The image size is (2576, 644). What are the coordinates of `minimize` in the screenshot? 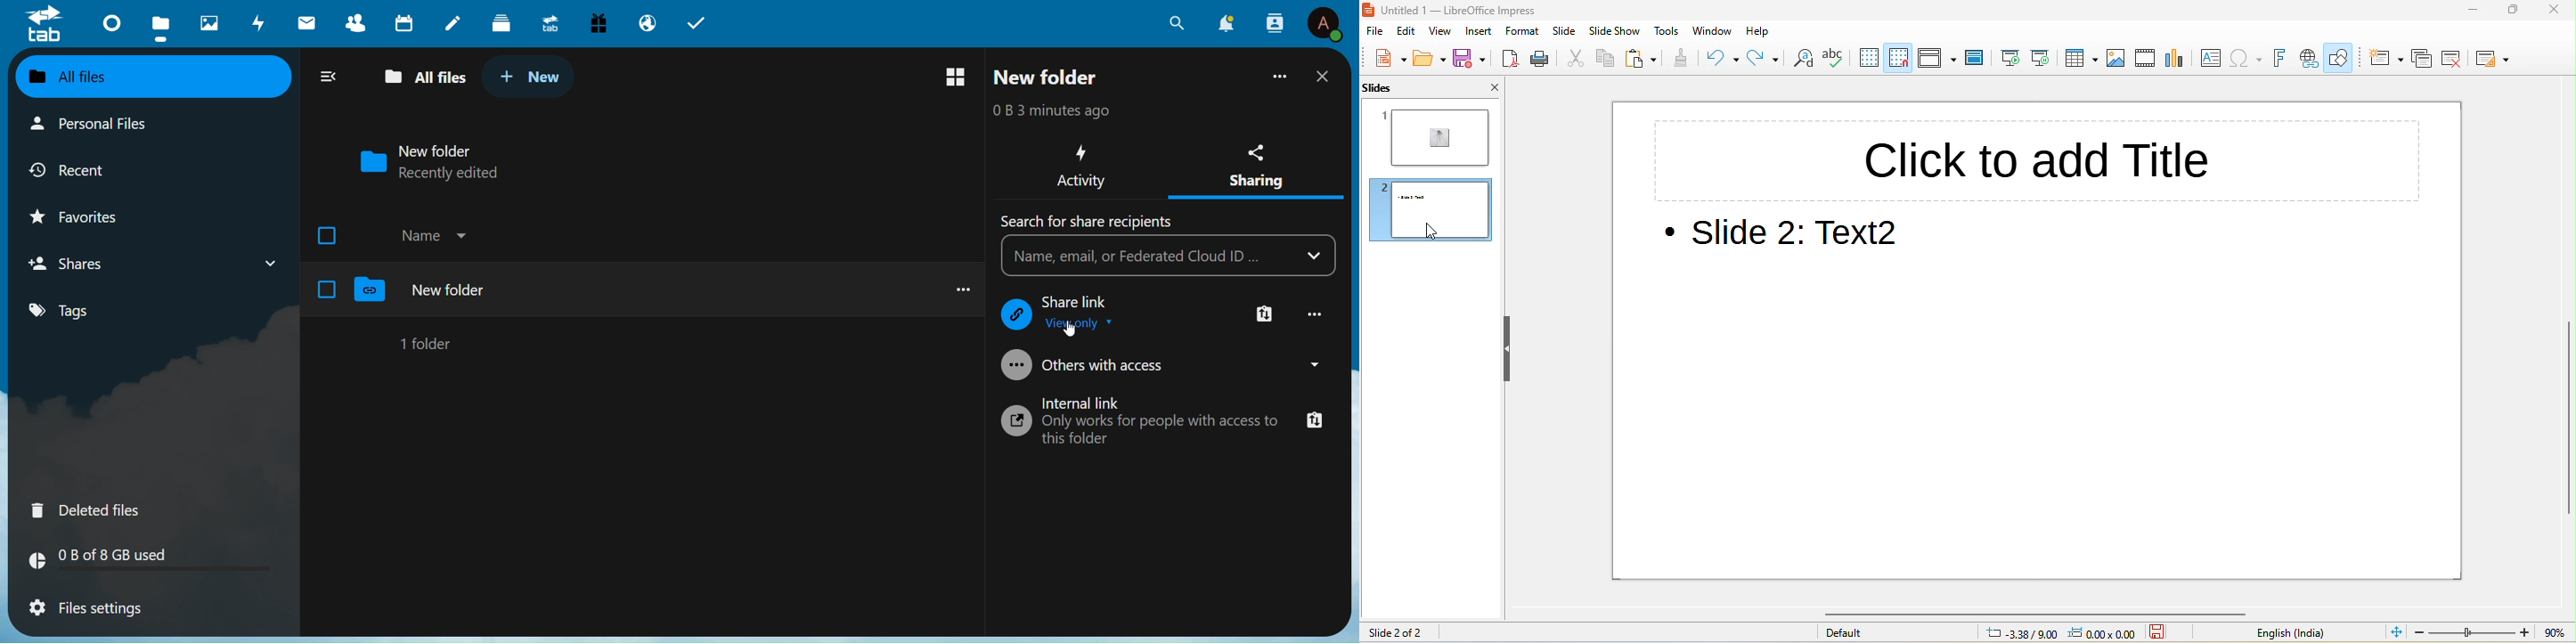 It's located at (2462, 10).